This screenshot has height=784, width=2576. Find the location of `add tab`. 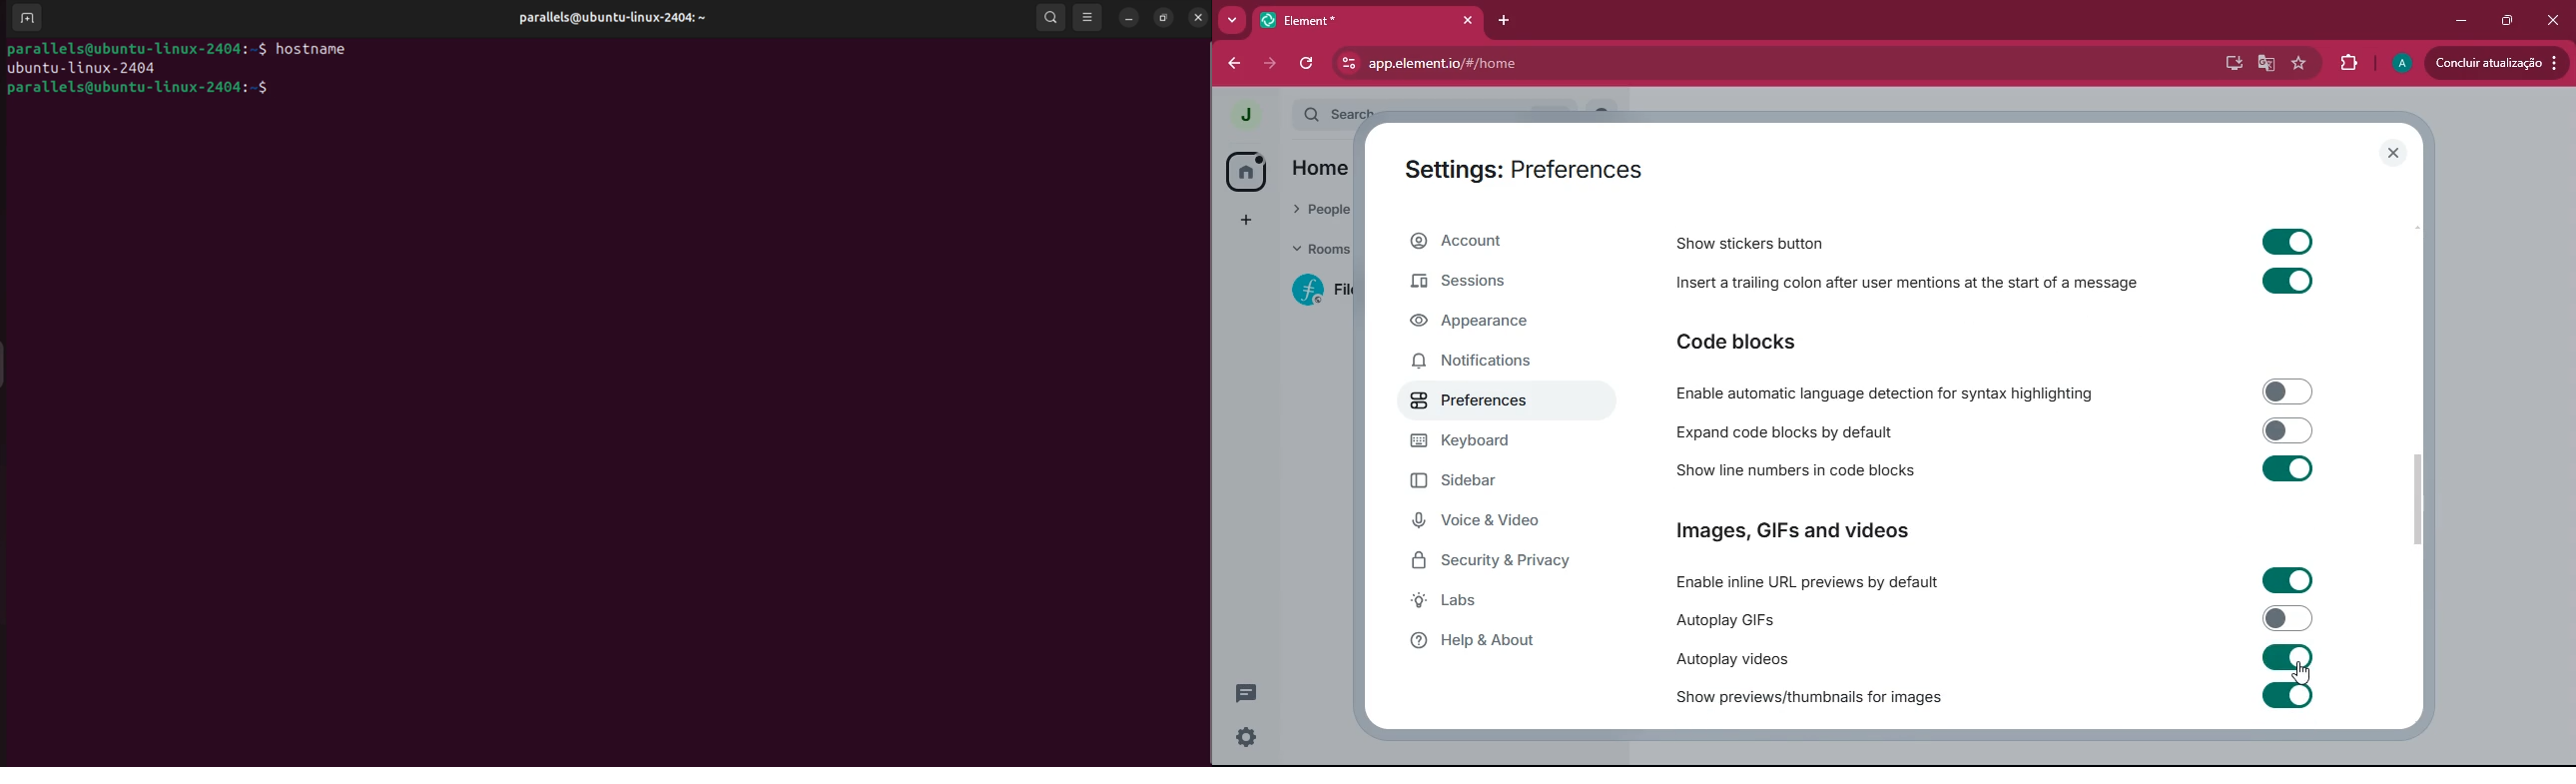

add tab is located at coordinates (1511, 19).